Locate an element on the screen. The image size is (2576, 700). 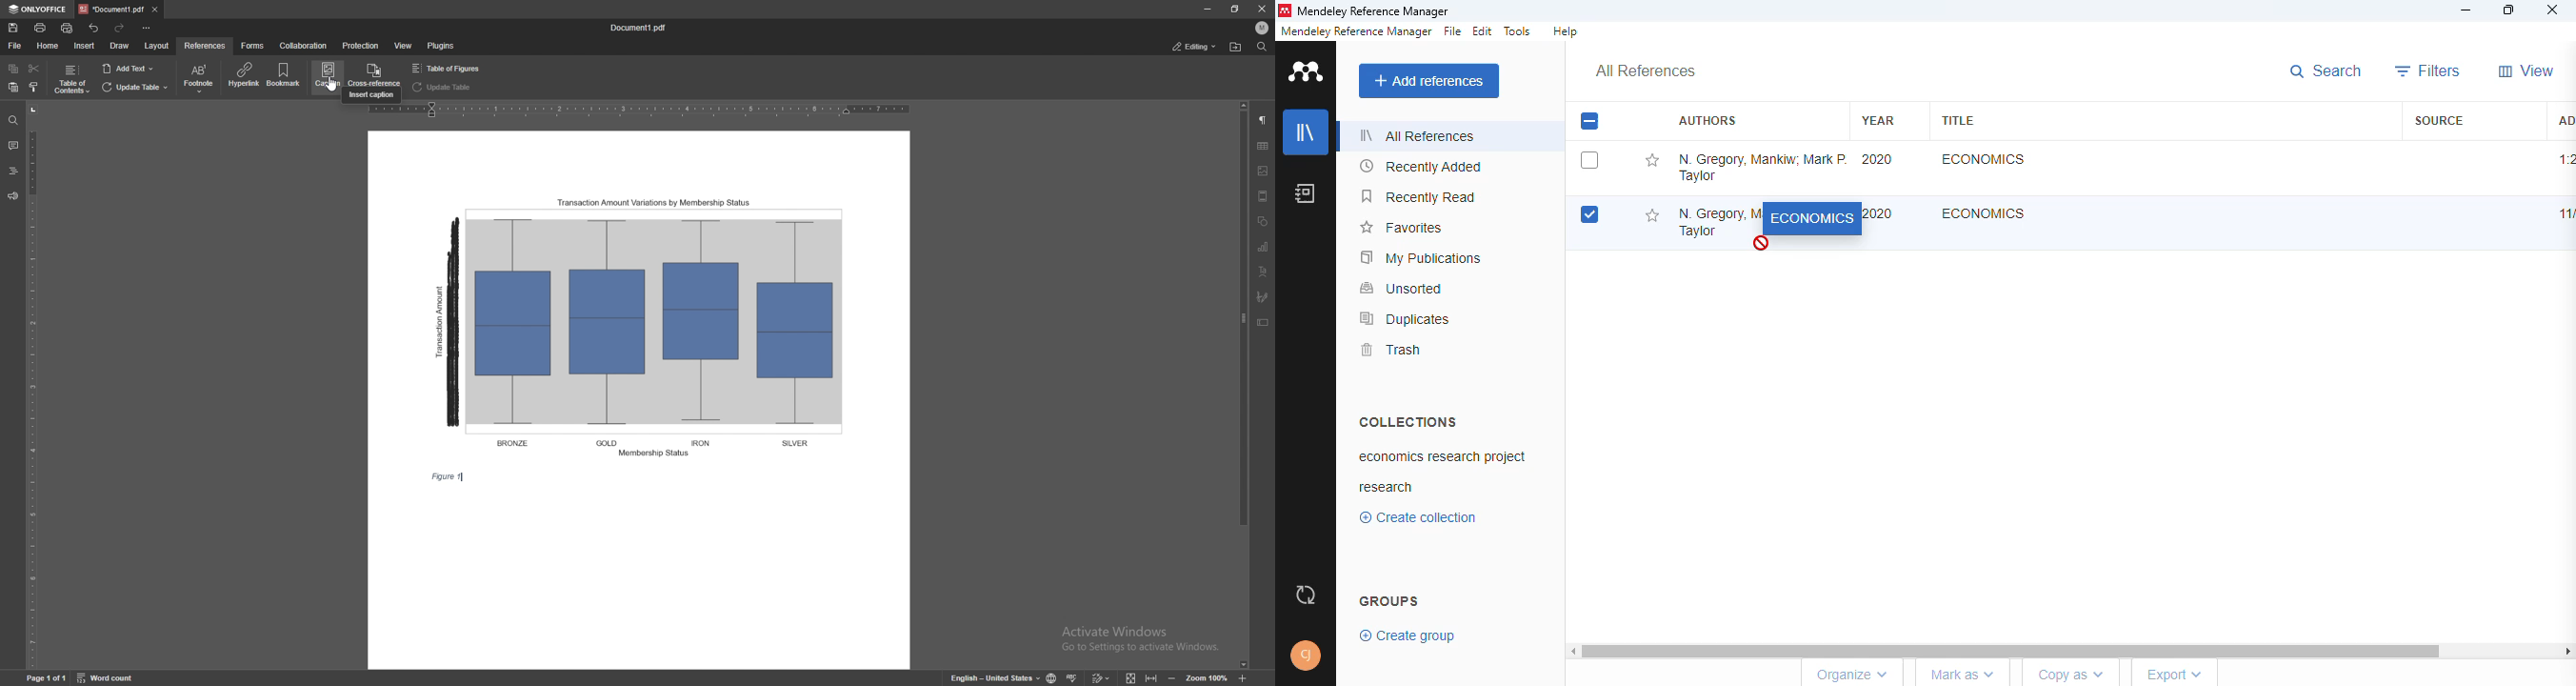
add this reference to favorites is located at coordinates (1651, 161).